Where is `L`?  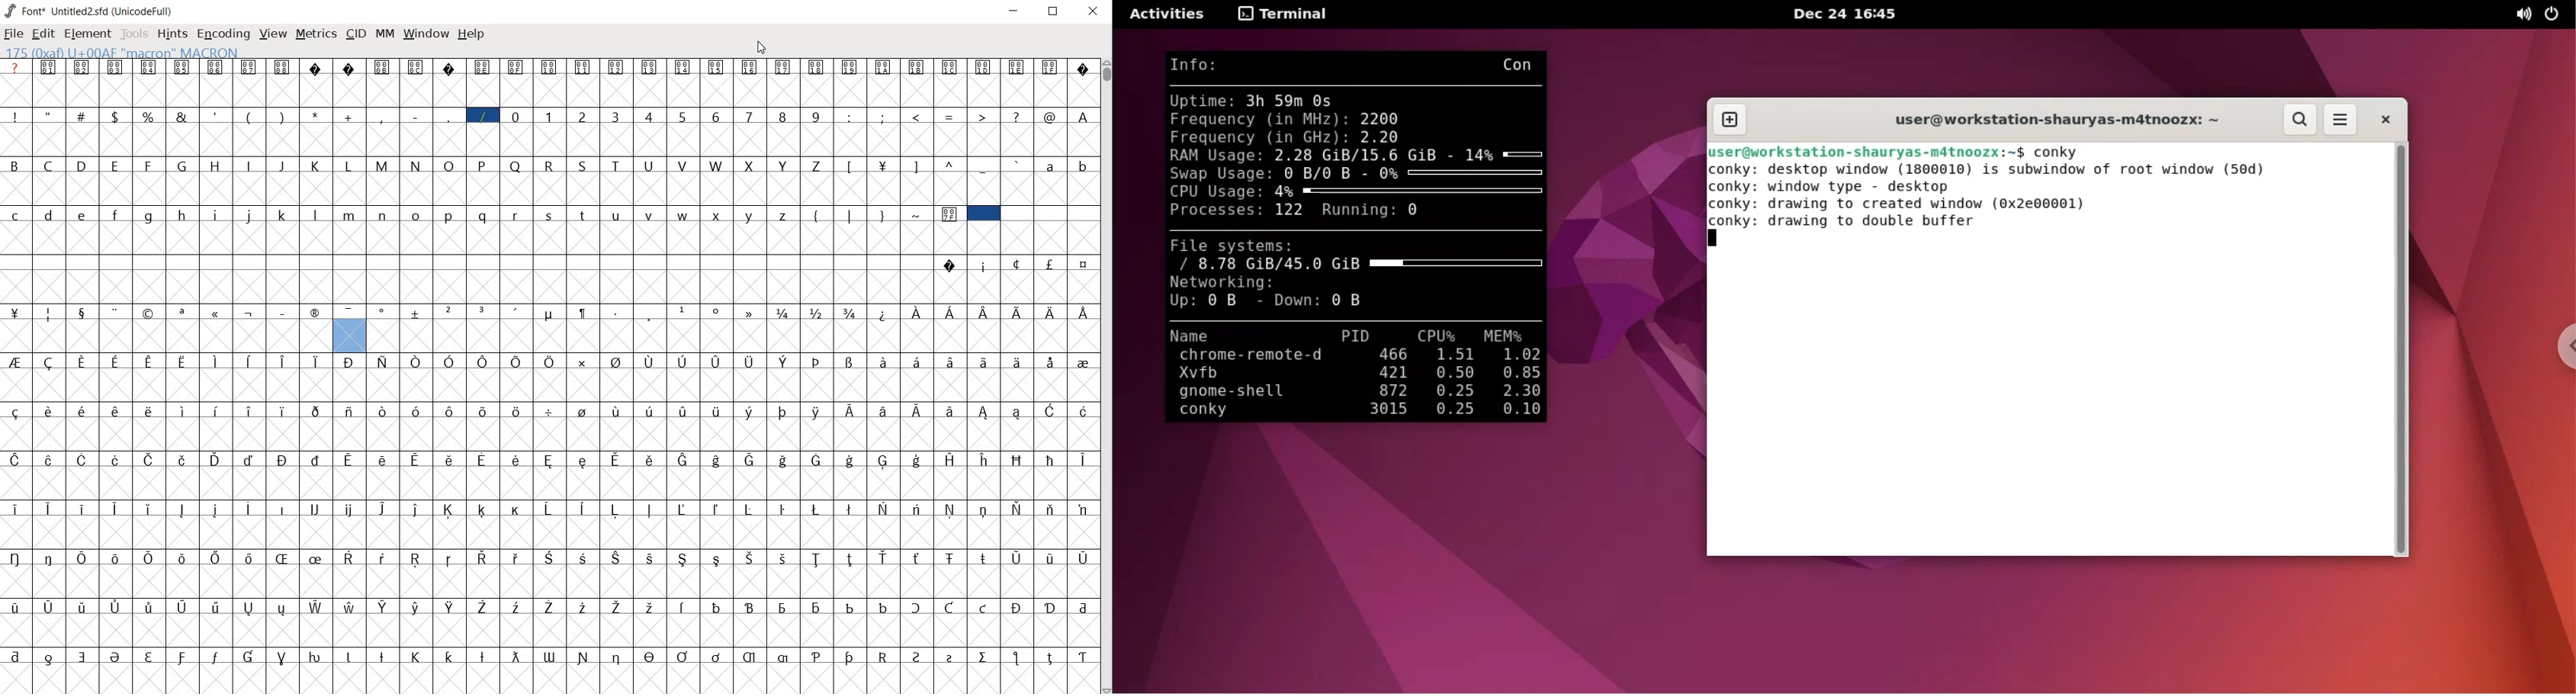 L is located at coordinates (351, 164).